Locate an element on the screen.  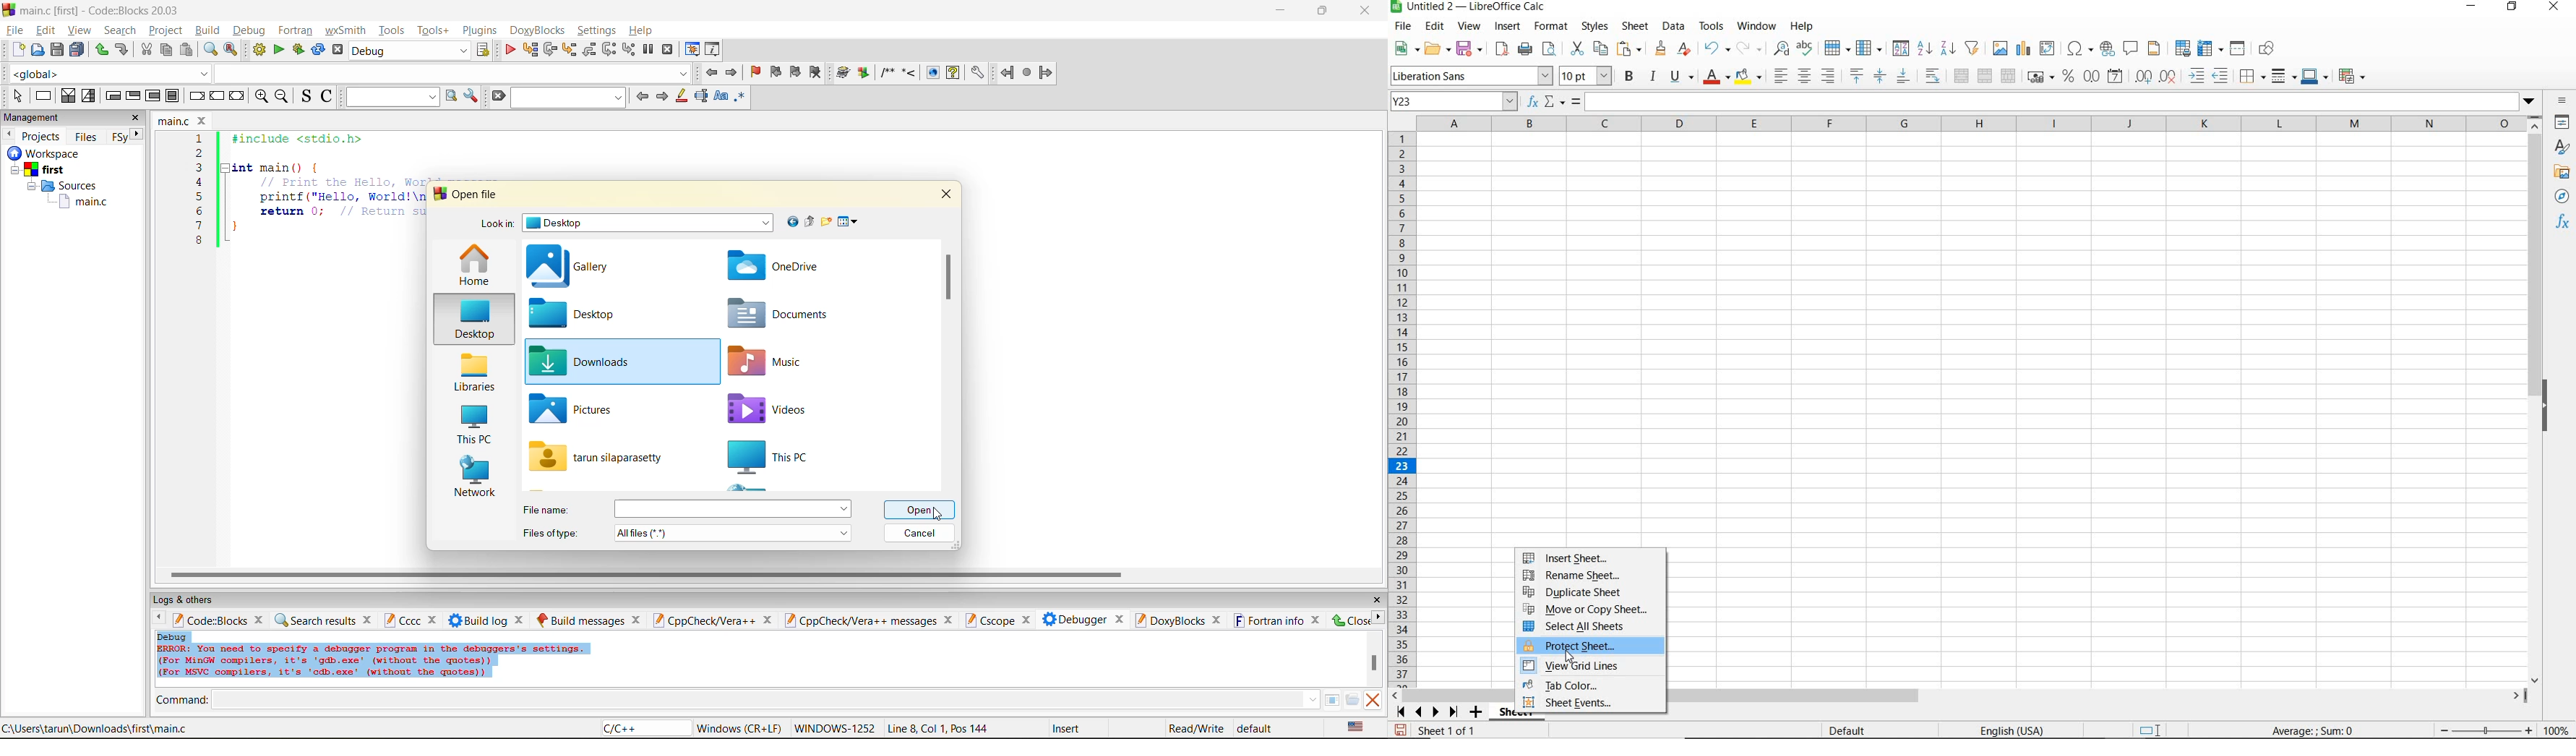
1 is located at coordinates (201, 139).